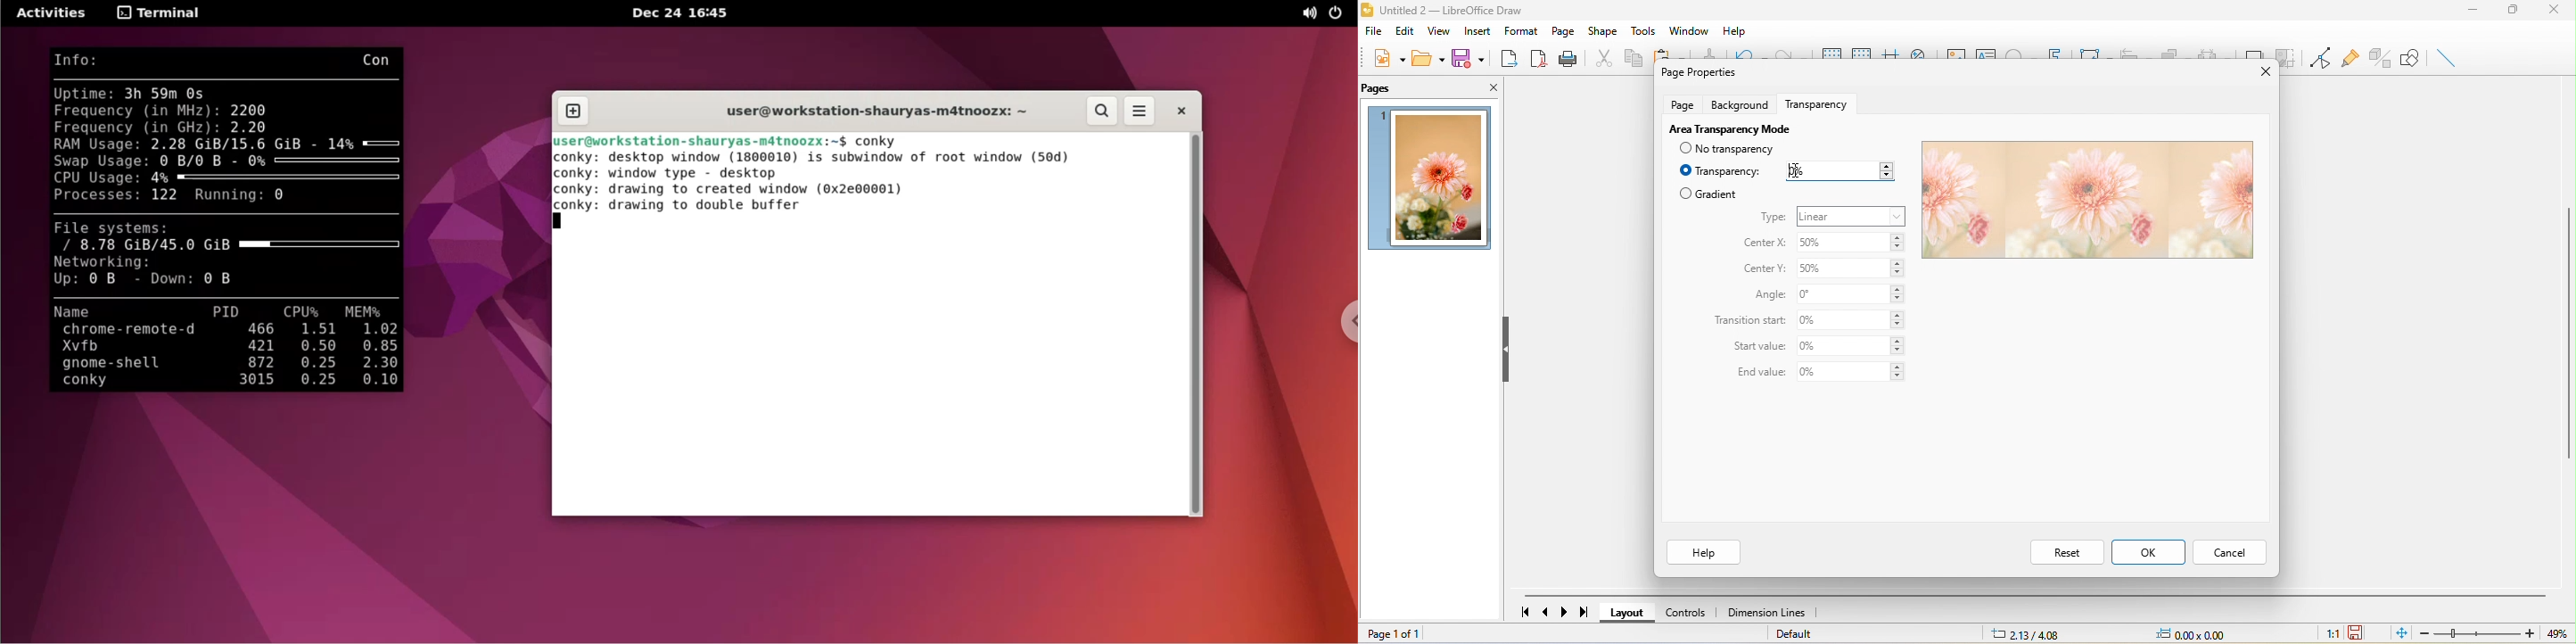  What do you see at coordinates (1702, 552) in the screenshot?
I see `help` at bounding box center [1702, 552].